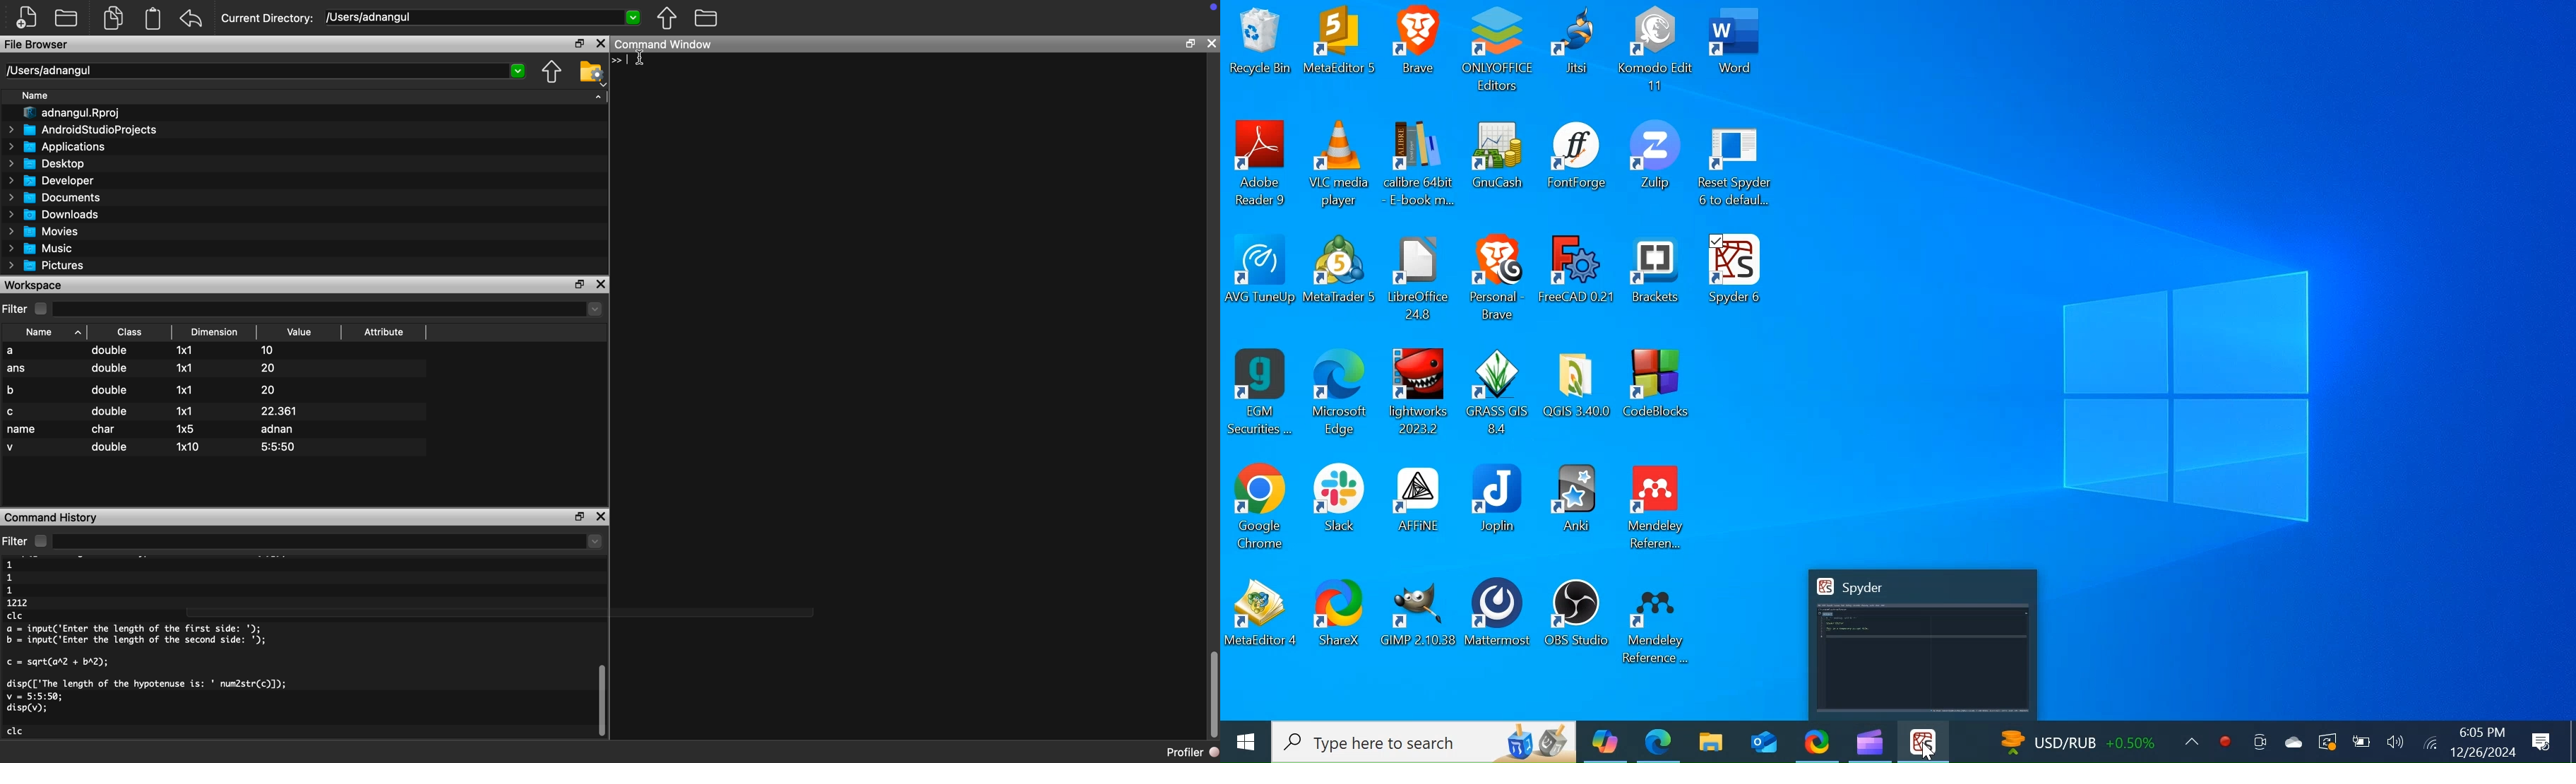 Image resolution: width=2576 pixels, height=784 pixels. What do you see at coordinates (1260, 49) in the screenshot?
I see `Recycle Bin Desktop Icon` at bounding box center [1260, 49].